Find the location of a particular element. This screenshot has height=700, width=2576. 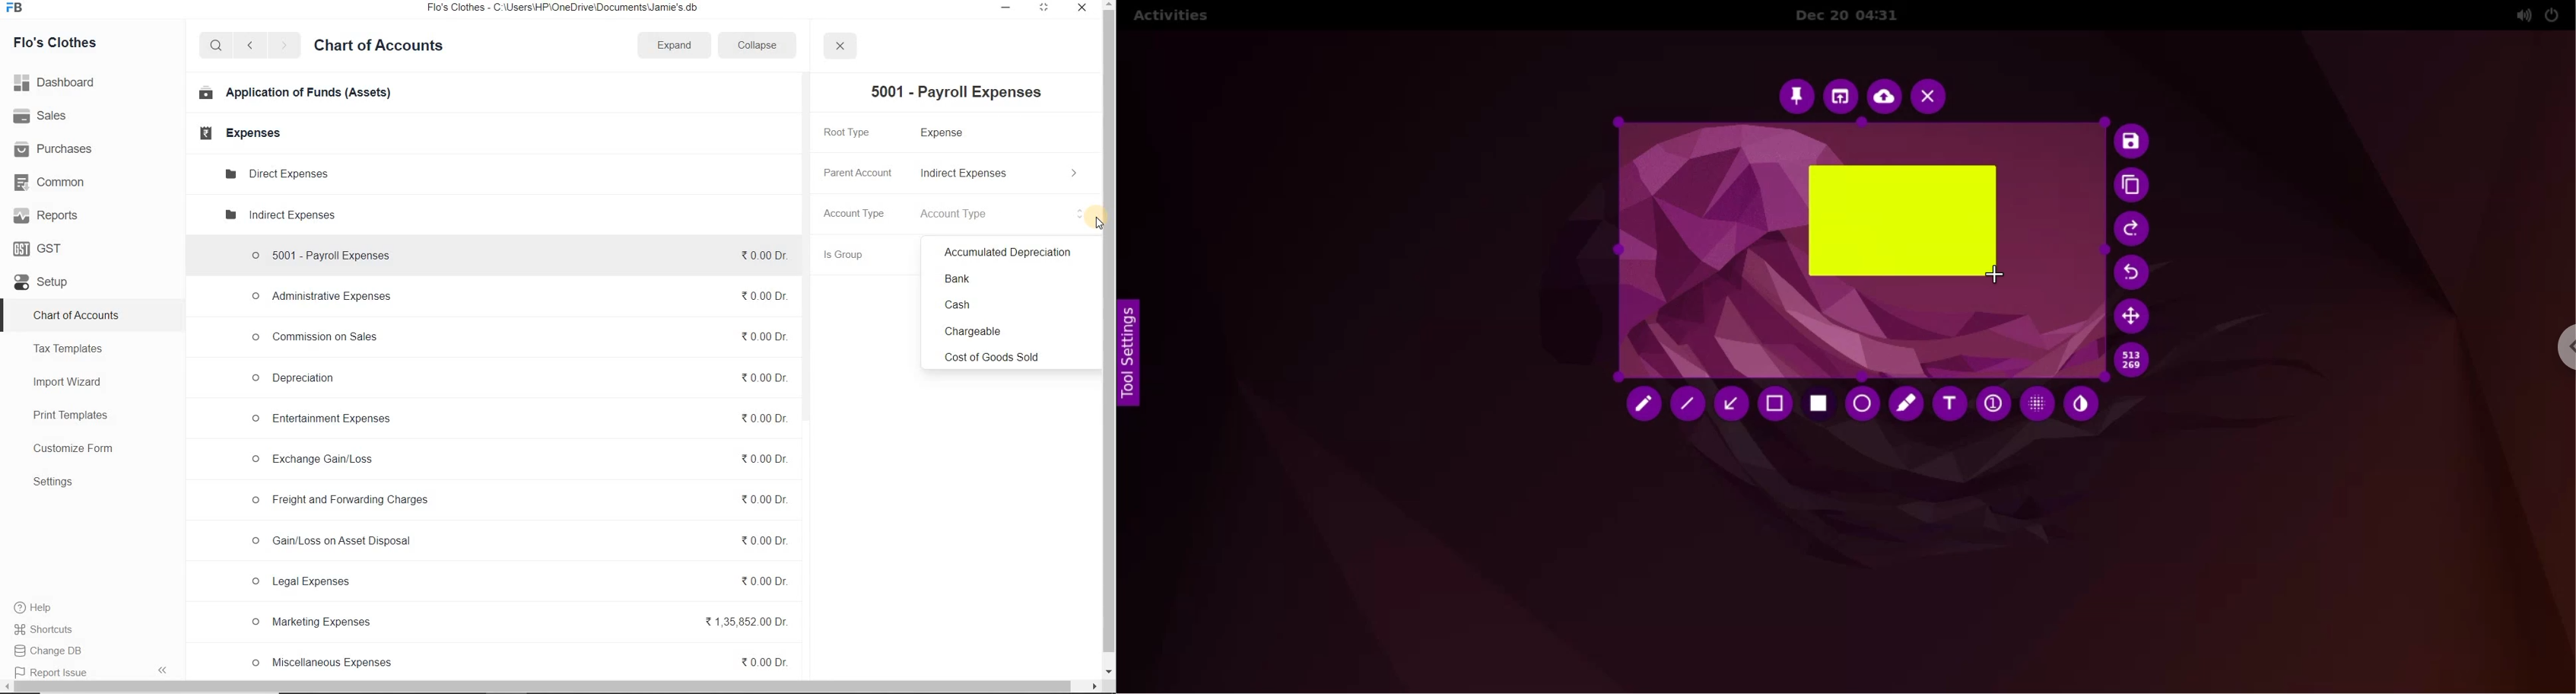

Chart of Accounts is located at coordinates (76, 316).